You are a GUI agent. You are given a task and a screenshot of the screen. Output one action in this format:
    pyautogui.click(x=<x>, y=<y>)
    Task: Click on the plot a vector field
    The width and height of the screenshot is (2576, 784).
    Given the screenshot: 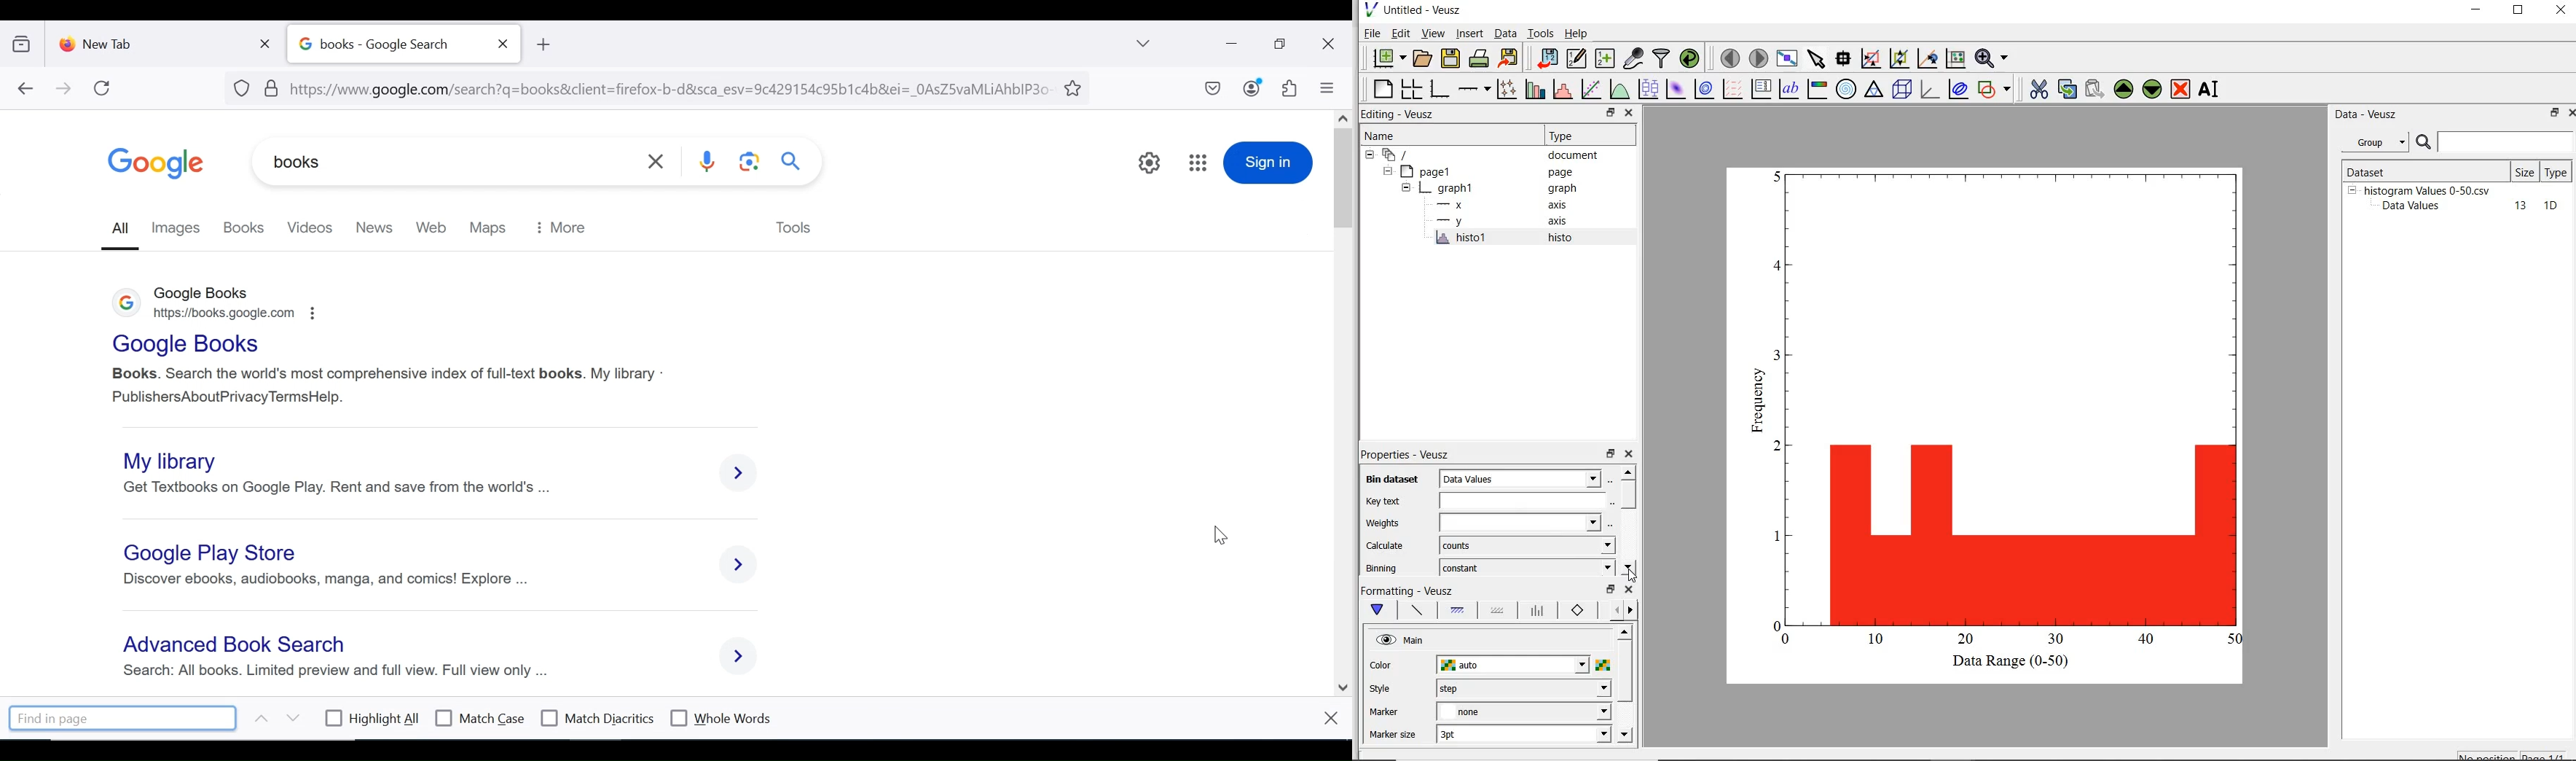 What is the action you would take?
    pyautogui.click(x=1734, y=89)
    